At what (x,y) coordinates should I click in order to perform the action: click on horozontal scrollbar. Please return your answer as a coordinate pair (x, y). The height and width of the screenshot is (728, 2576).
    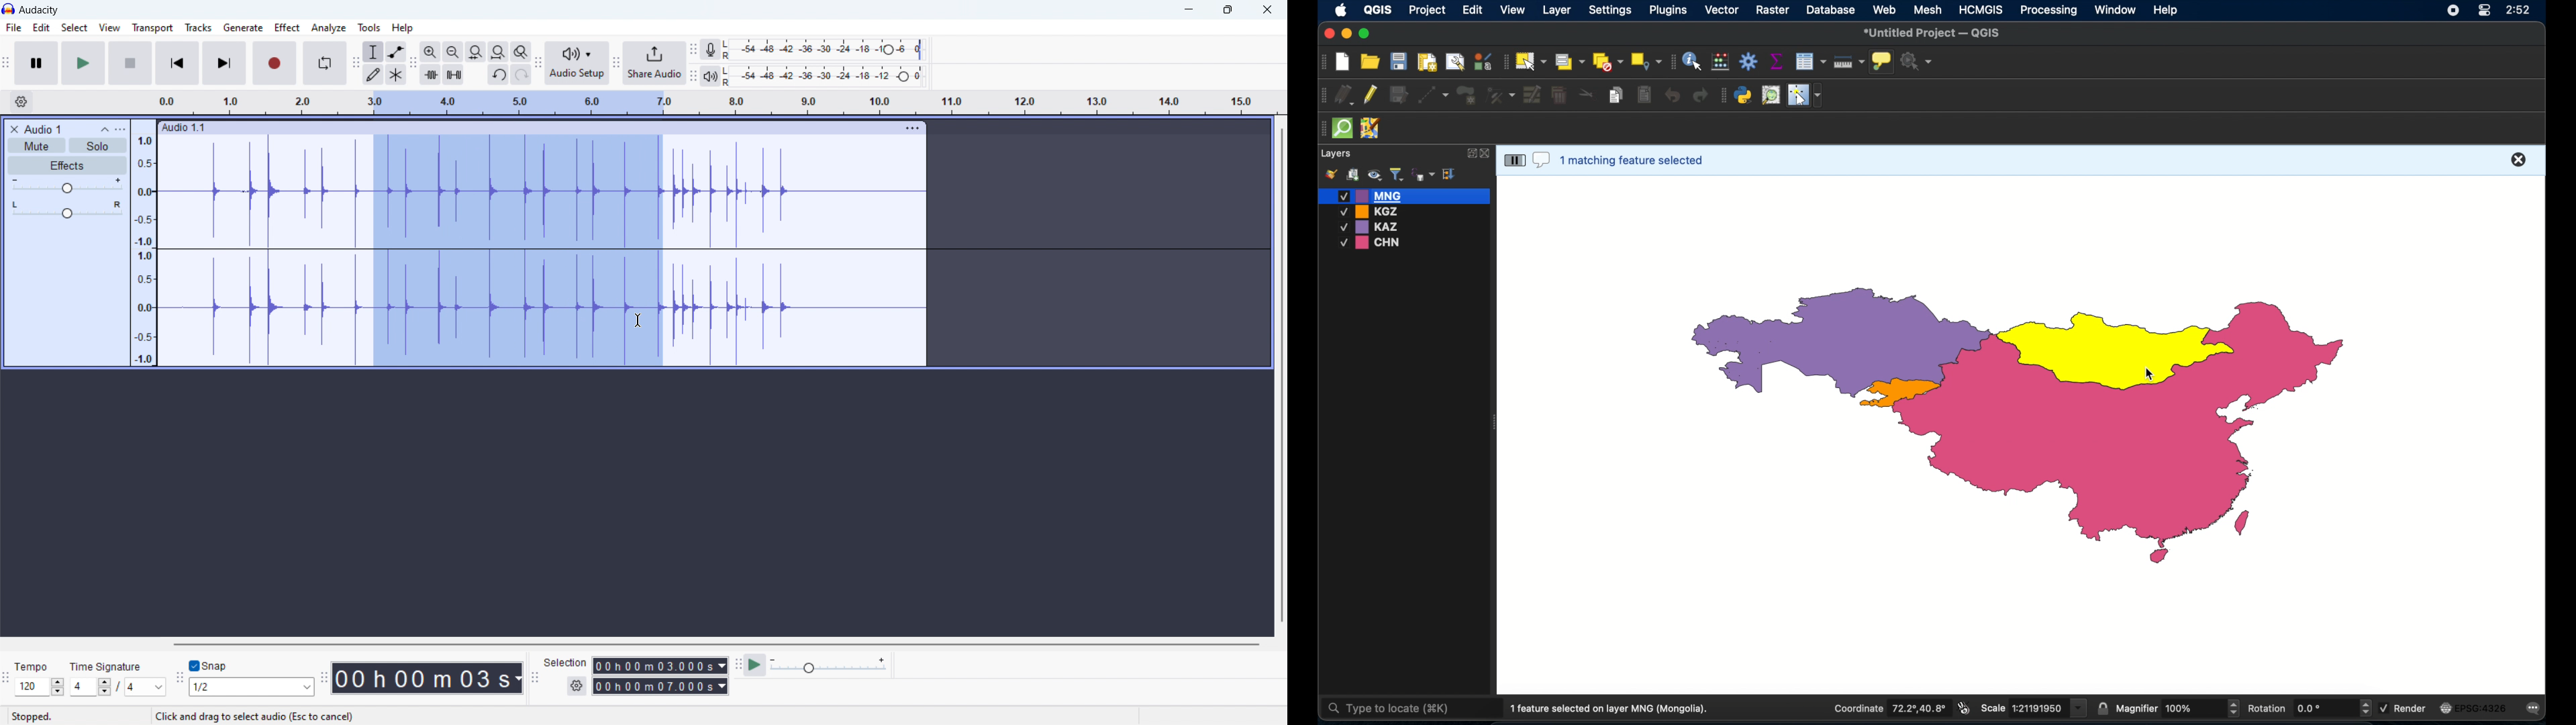
    Looking at the image, I should click on (715, 643).